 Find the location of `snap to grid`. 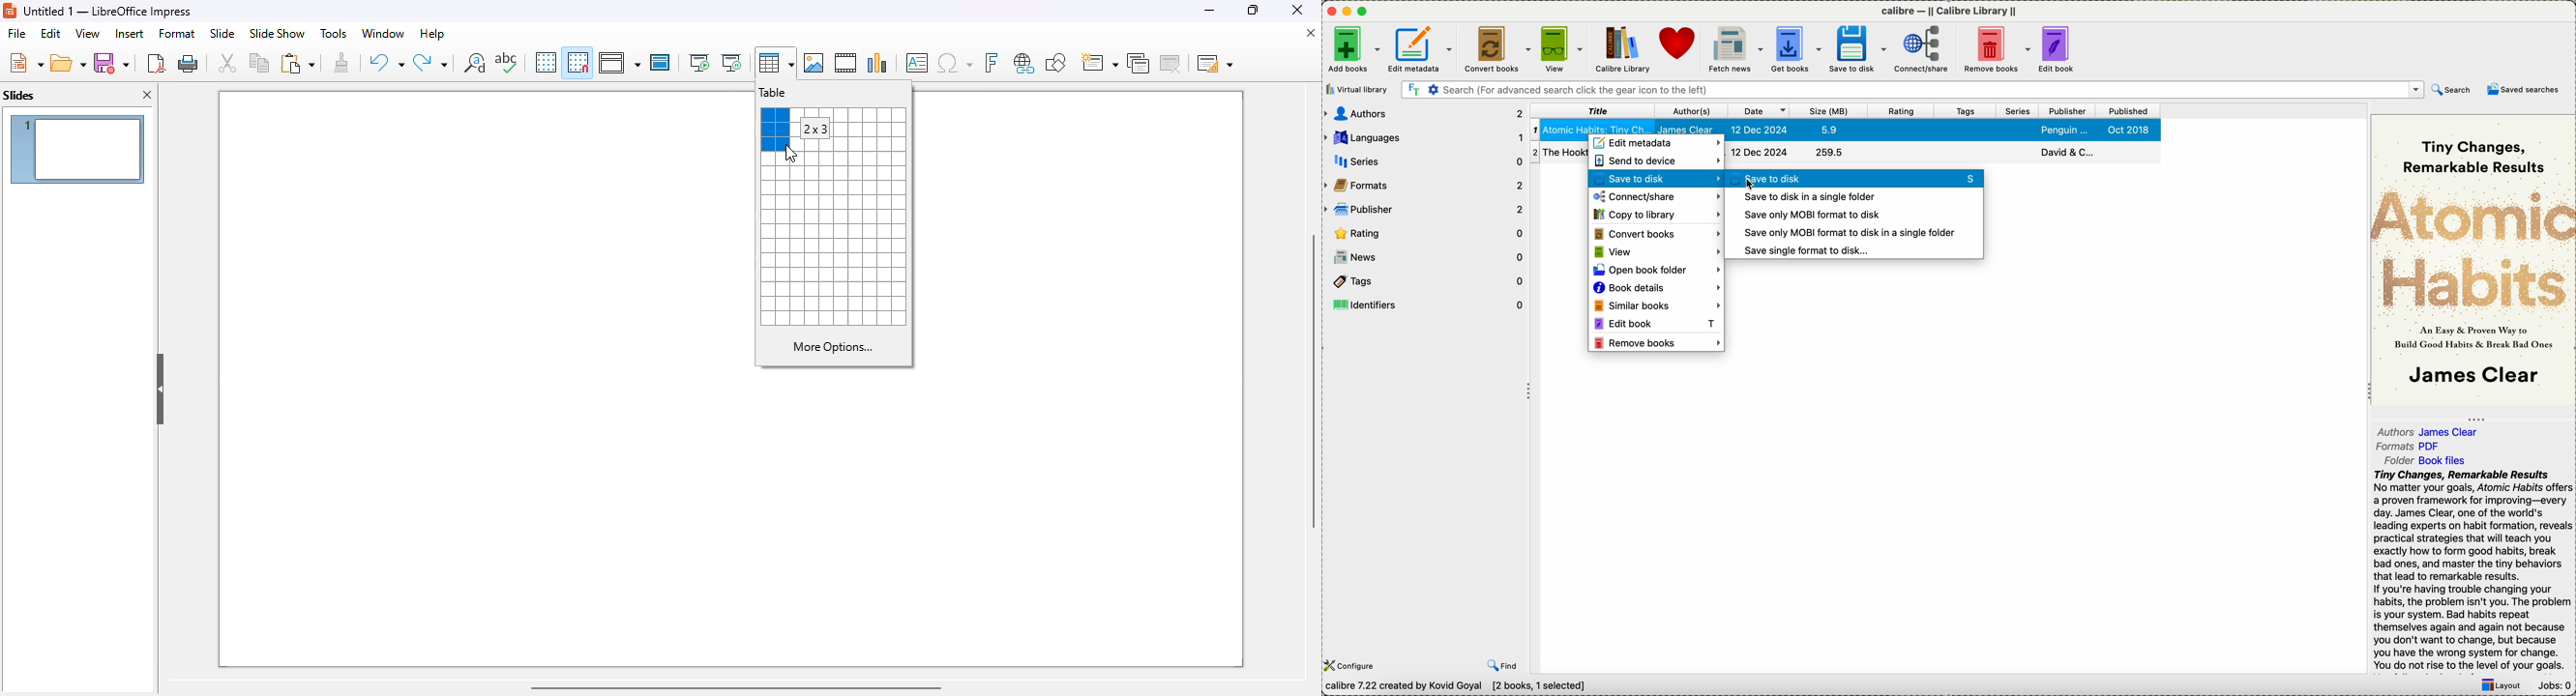

snap to grid is located at coordinates (578, 62).